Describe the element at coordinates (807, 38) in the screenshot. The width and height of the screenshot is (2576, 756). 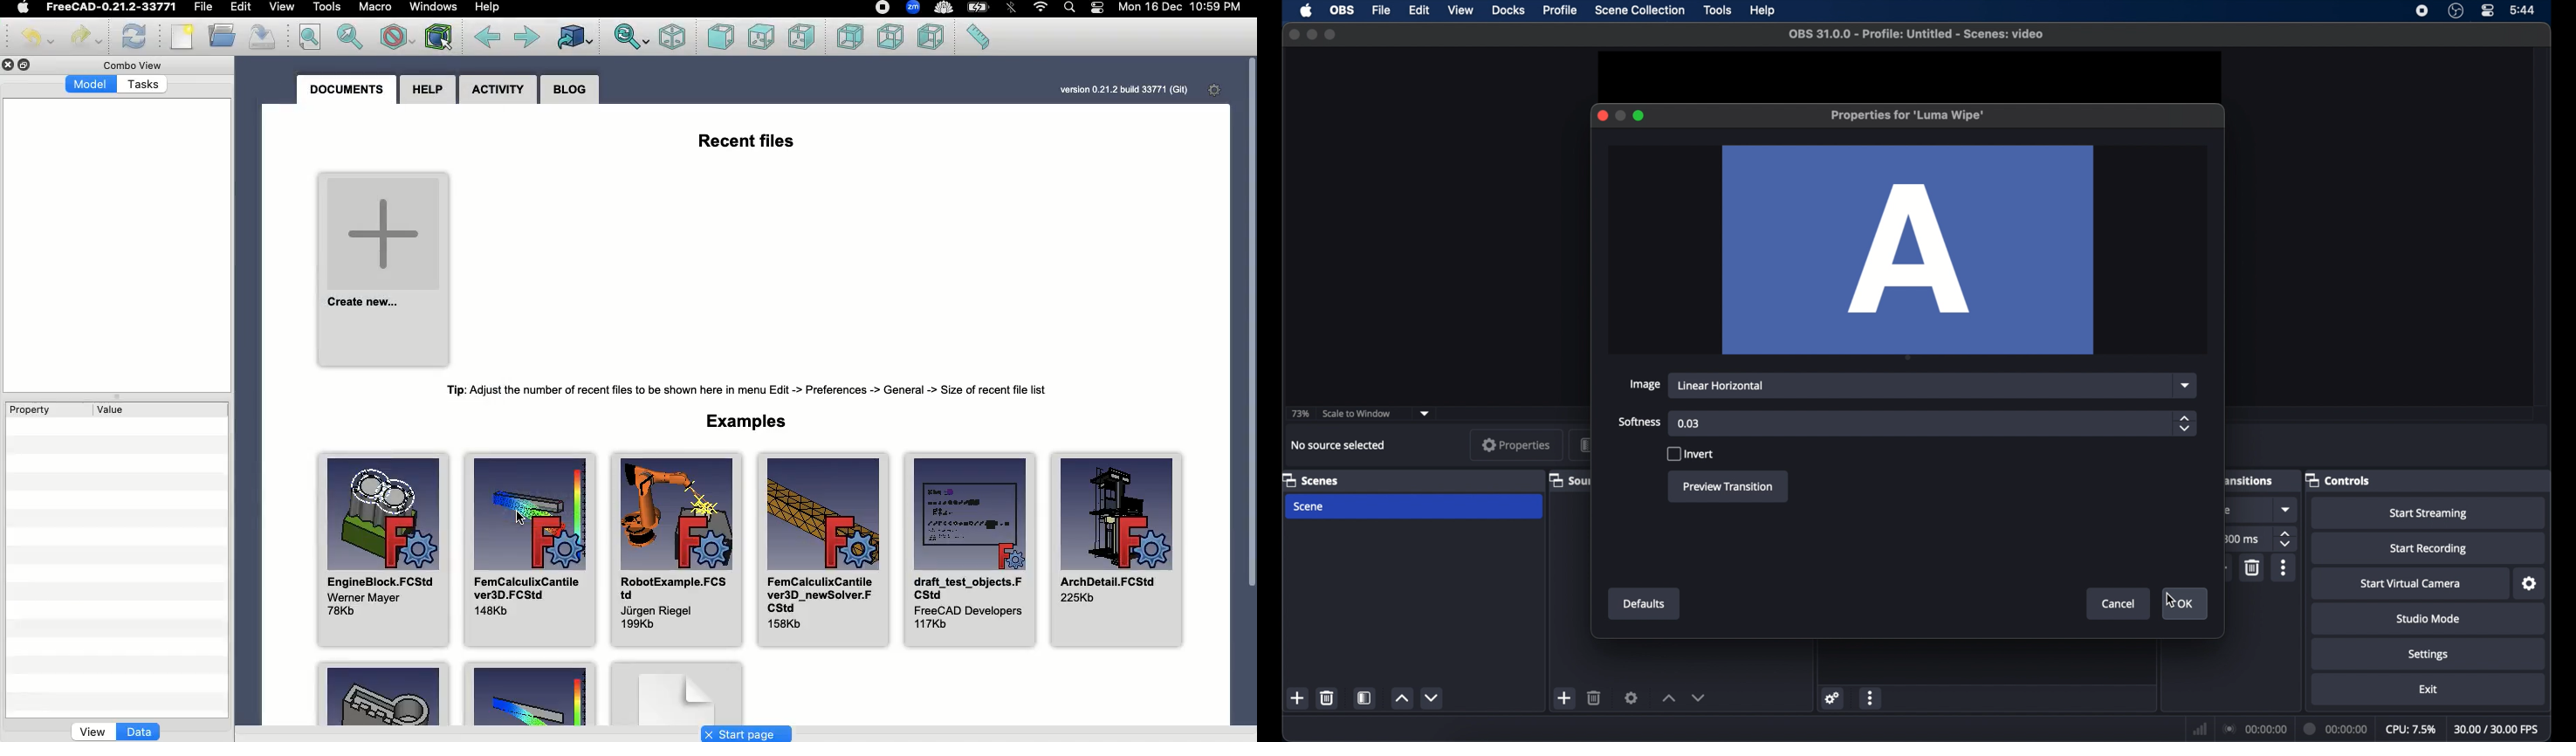
I see `Right` at that location.